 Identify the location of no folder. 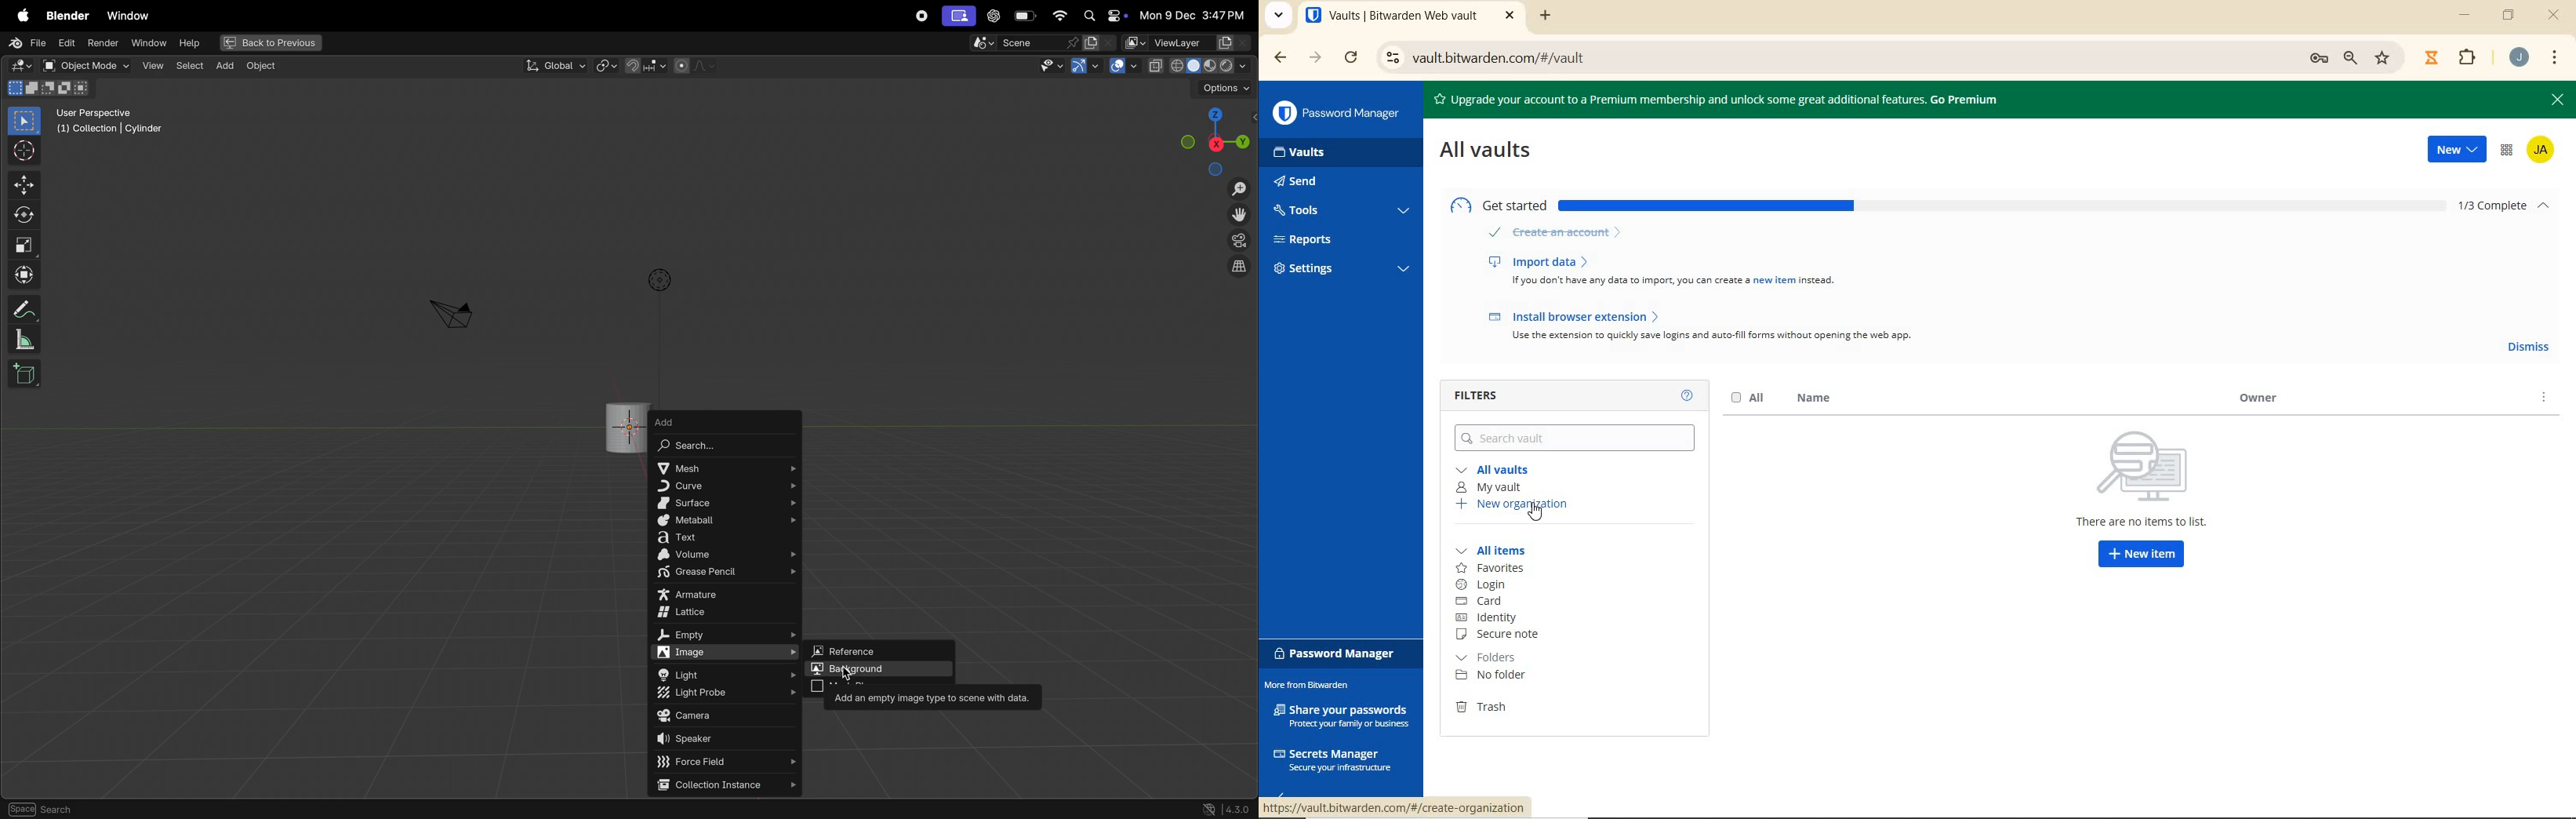
(1493, 676).